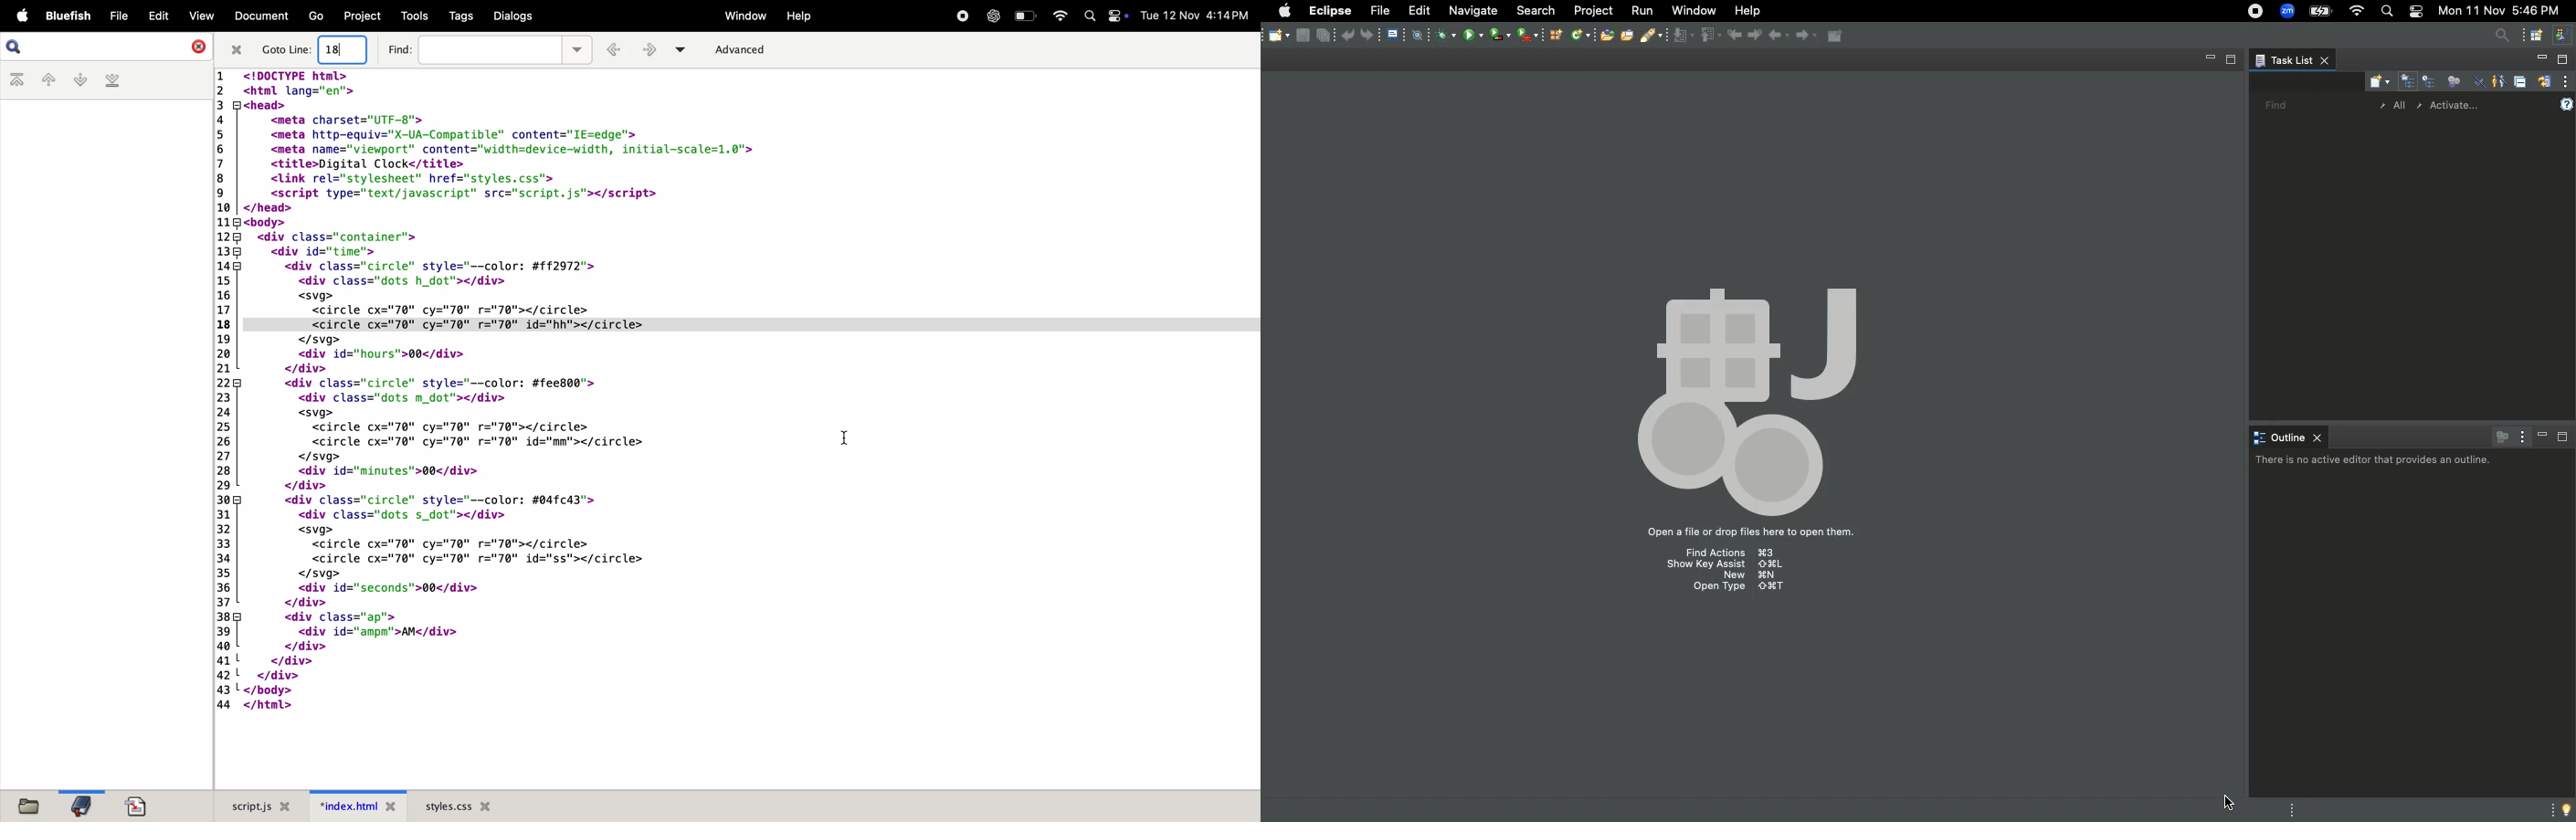  Describe the element at coordinates (1667, 37) in the screenshot. I see `maximize` at that location.